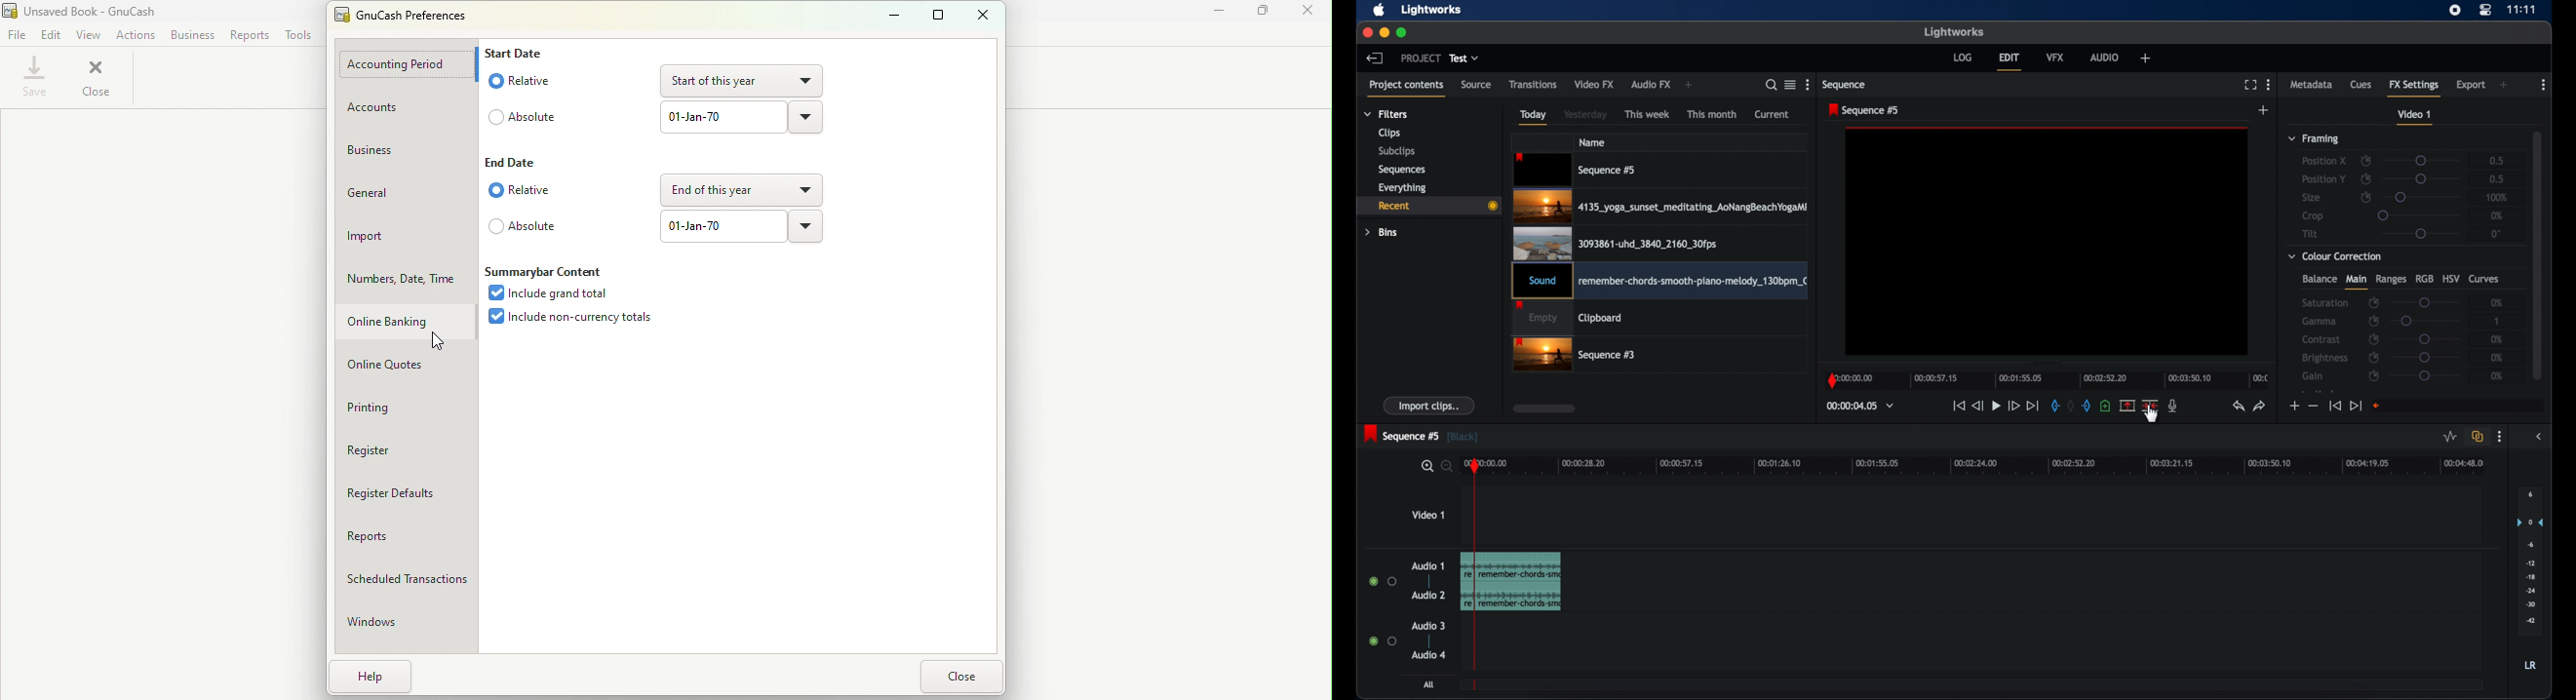 The image size is (2576, 700). I want to click on Start , so click(521, 57).